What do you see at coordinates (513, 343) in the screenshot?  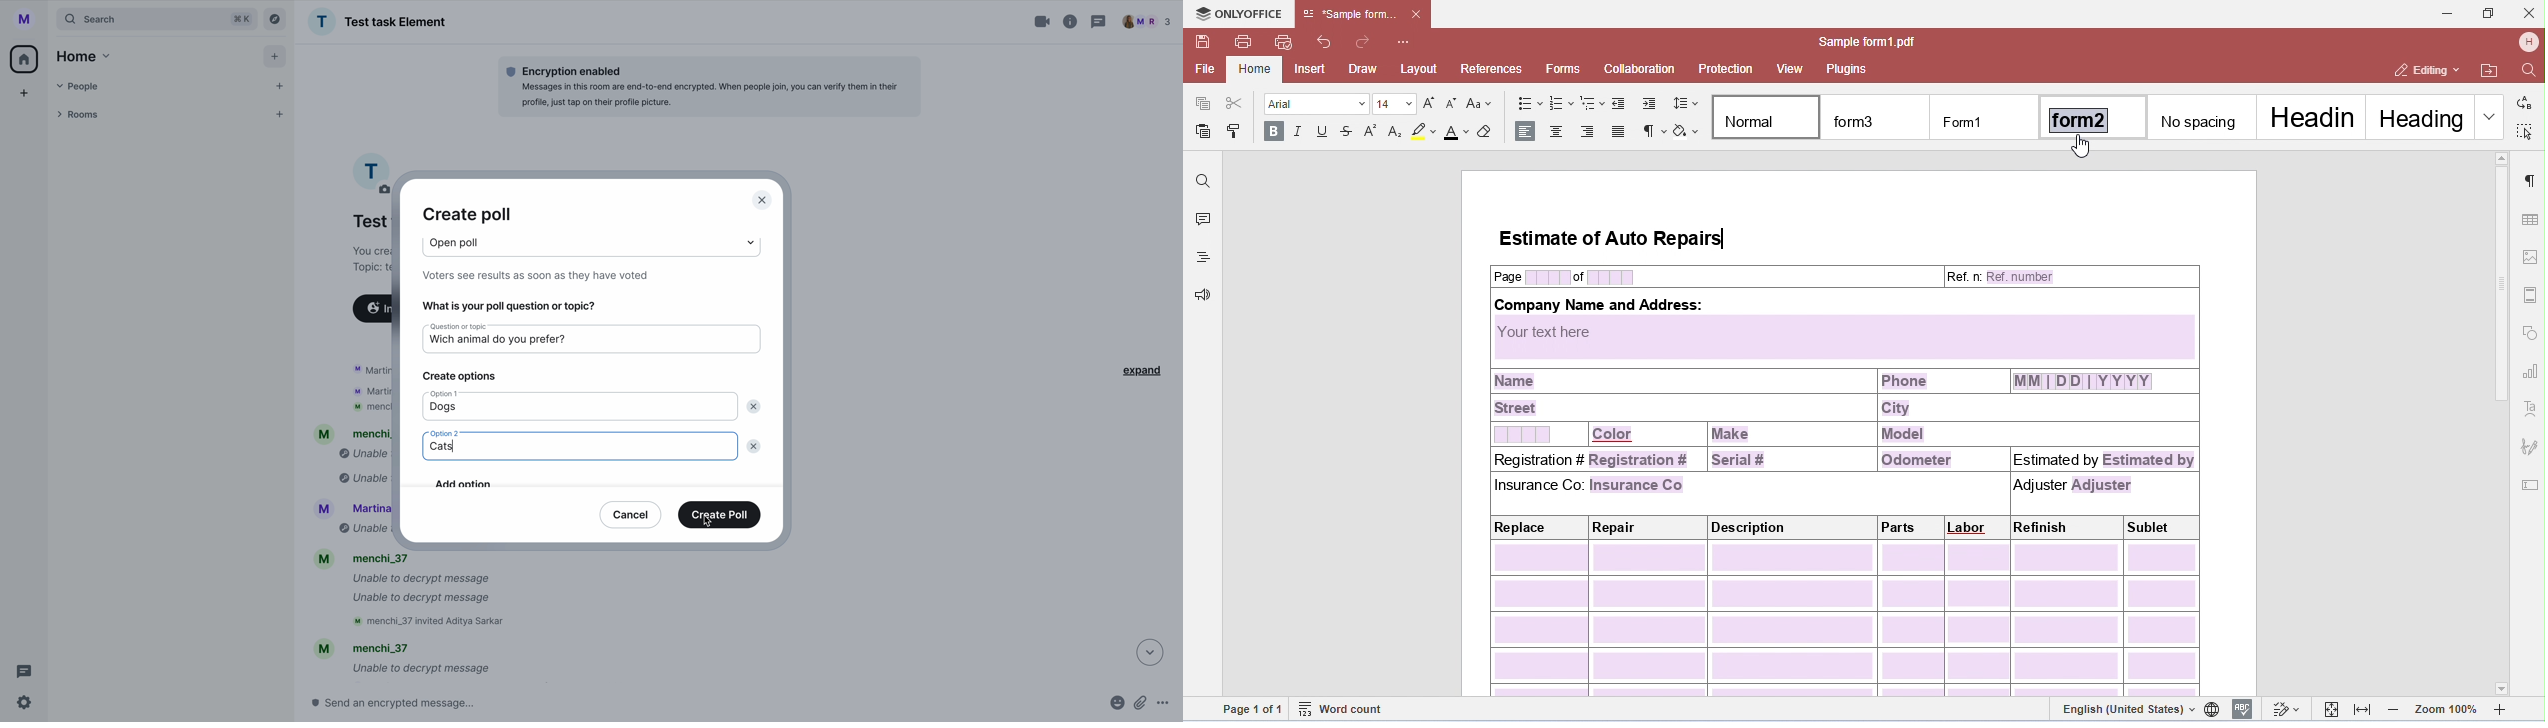 I see `which animal do you prefer` at bounding box center [513, 343].